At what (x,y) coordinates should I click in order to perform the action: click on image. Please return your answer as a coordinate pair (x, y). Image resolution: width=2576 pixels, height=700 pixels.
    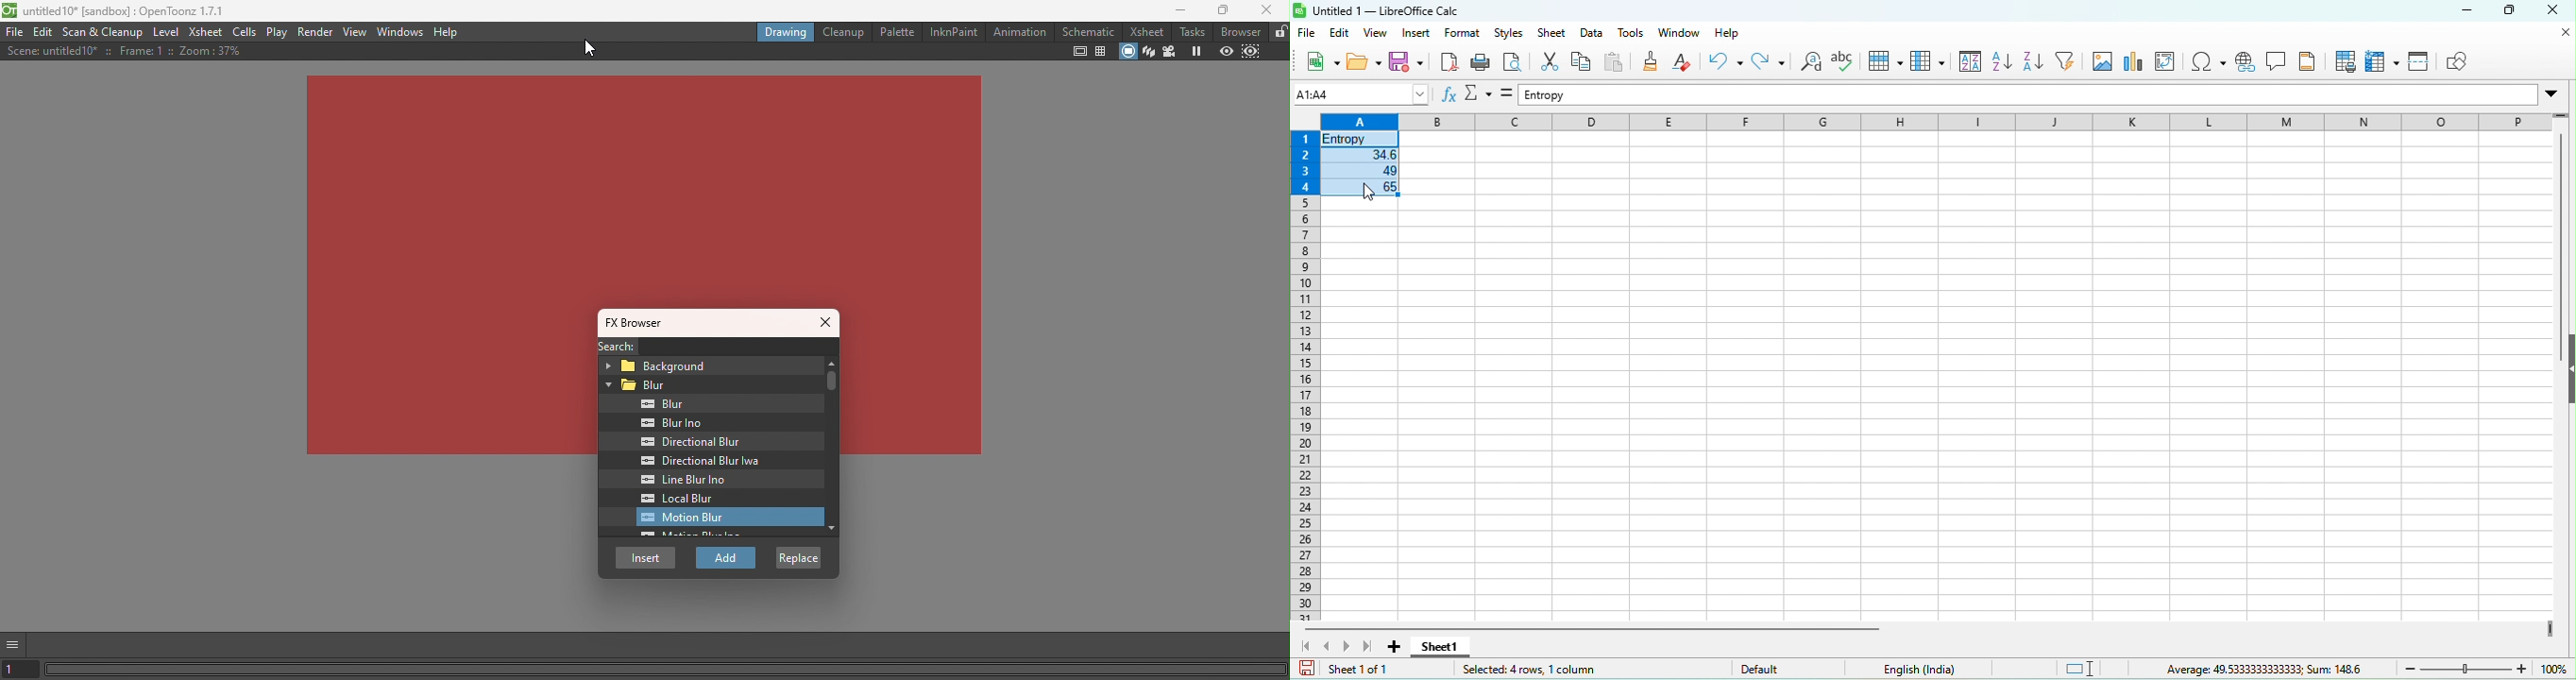
    Looking at the image, I should click on (2104, 62).